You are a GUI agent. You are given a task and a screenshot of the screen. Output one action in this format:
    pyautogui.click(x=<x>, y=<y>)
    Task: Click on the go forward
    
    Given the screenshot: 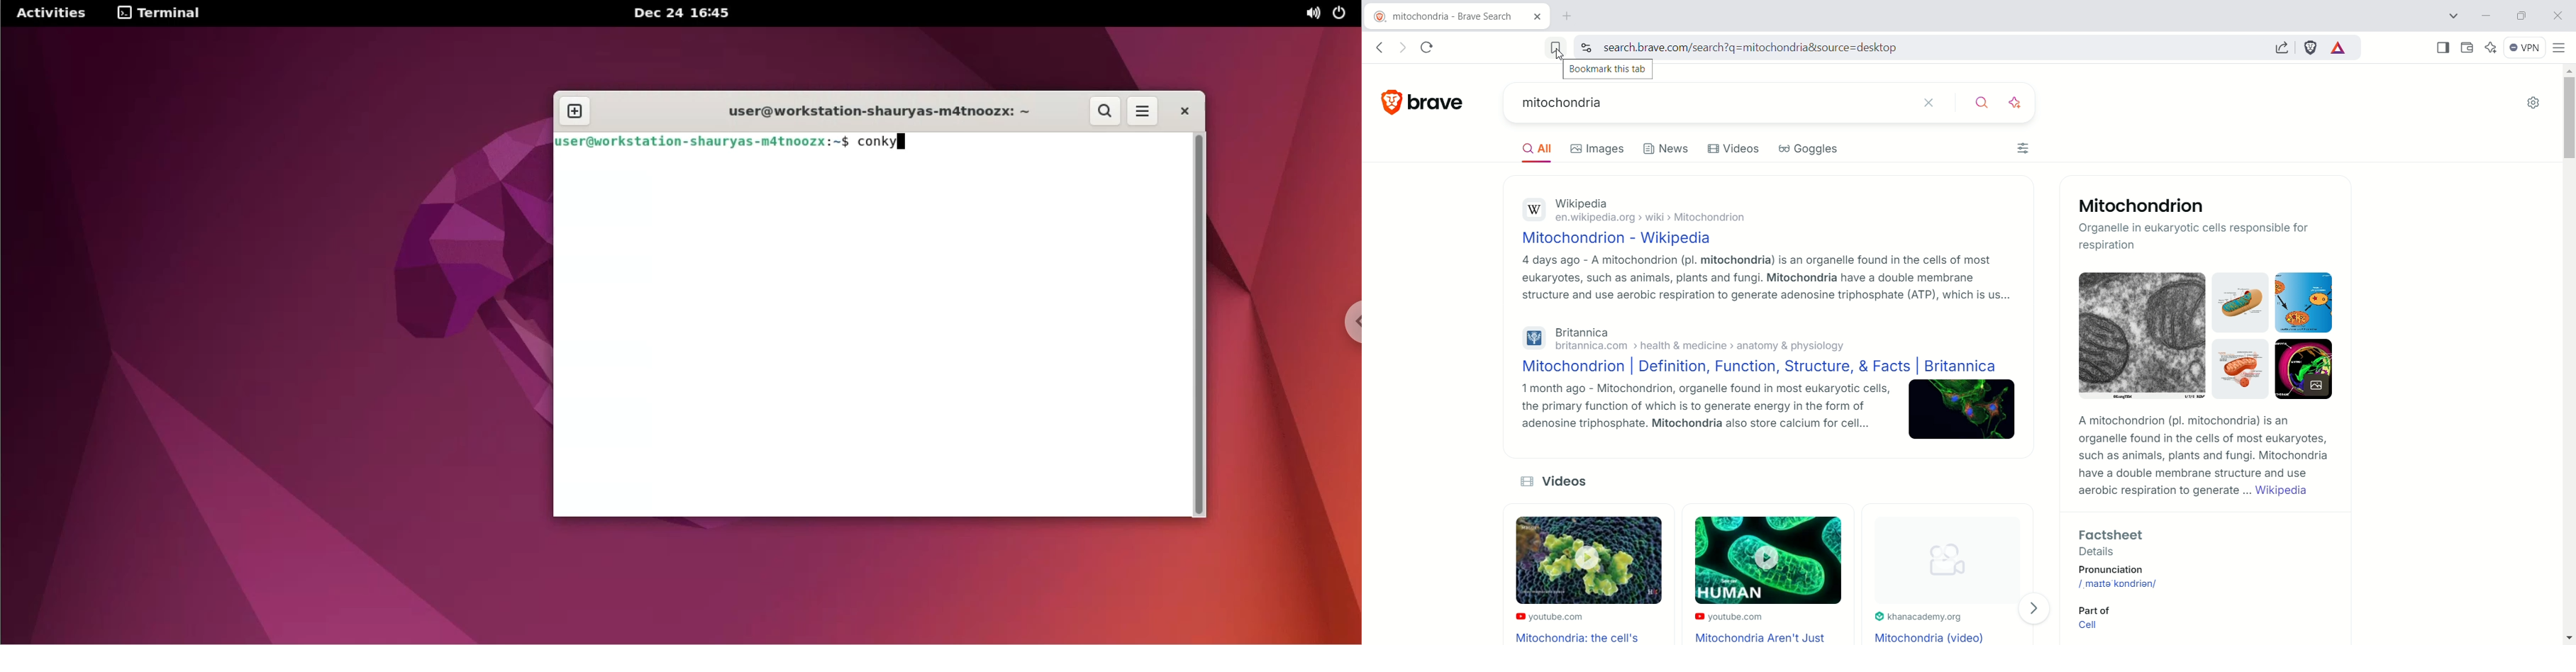 What is the action you would take?
    pyautogui.click(x=1403, y=47)
    